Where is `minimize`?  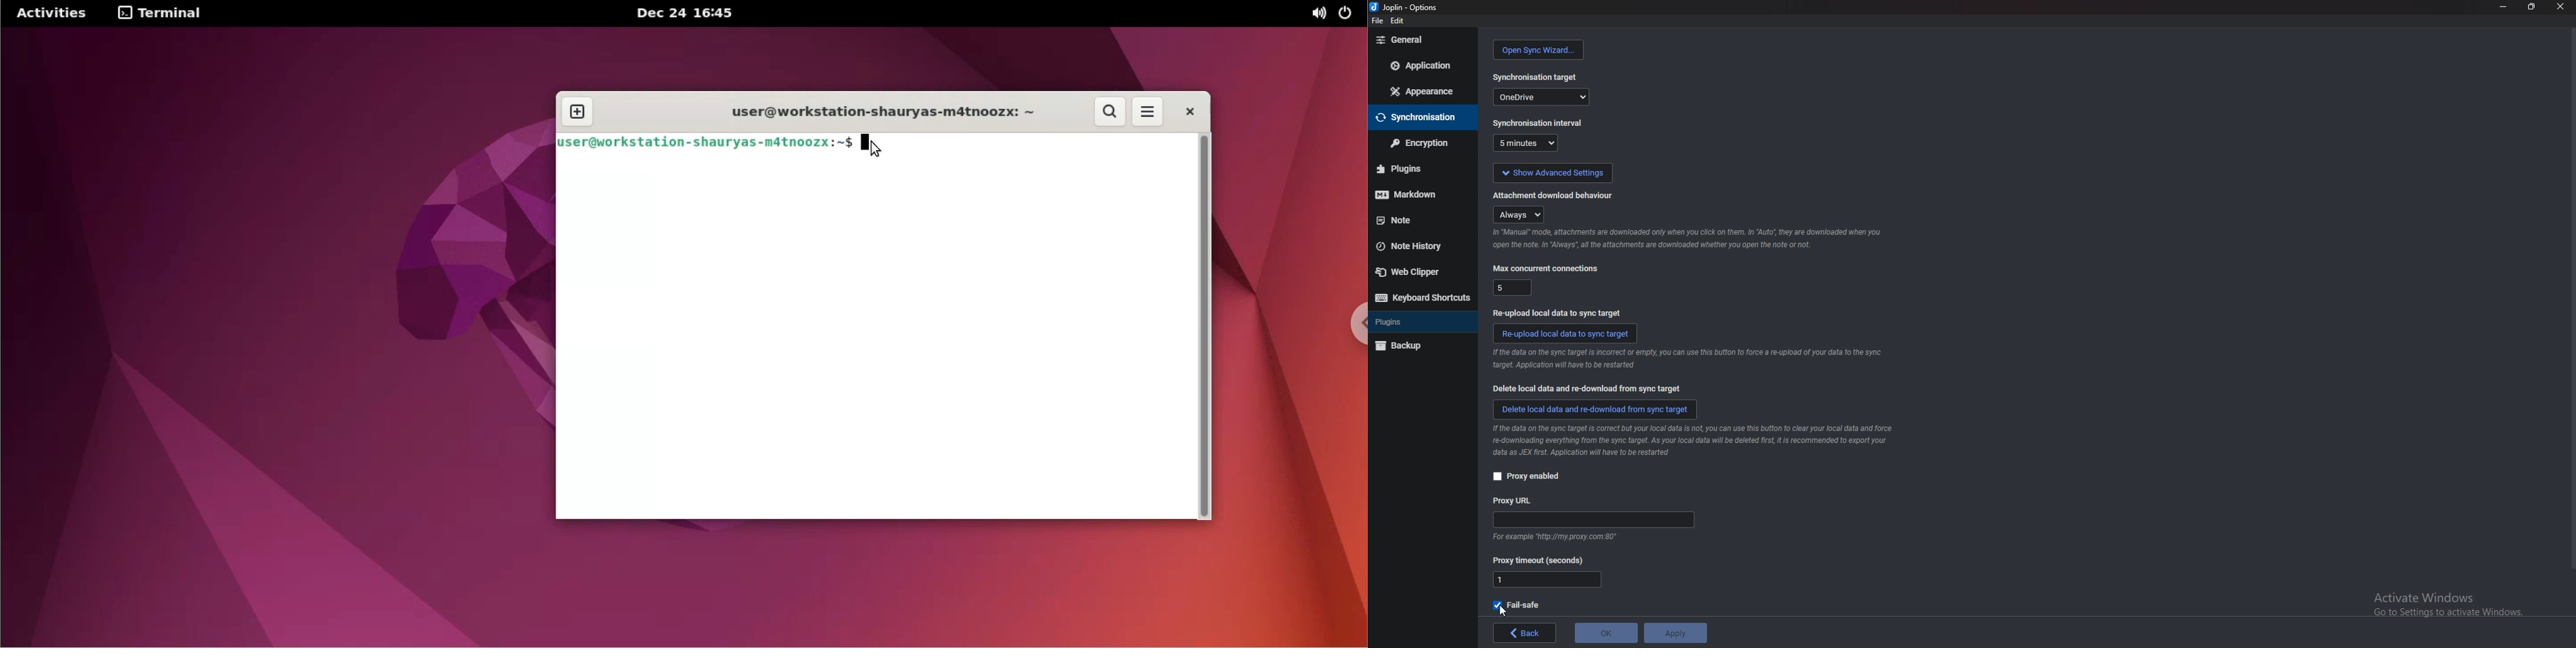 minimize is located at coordinates (2504, 6).